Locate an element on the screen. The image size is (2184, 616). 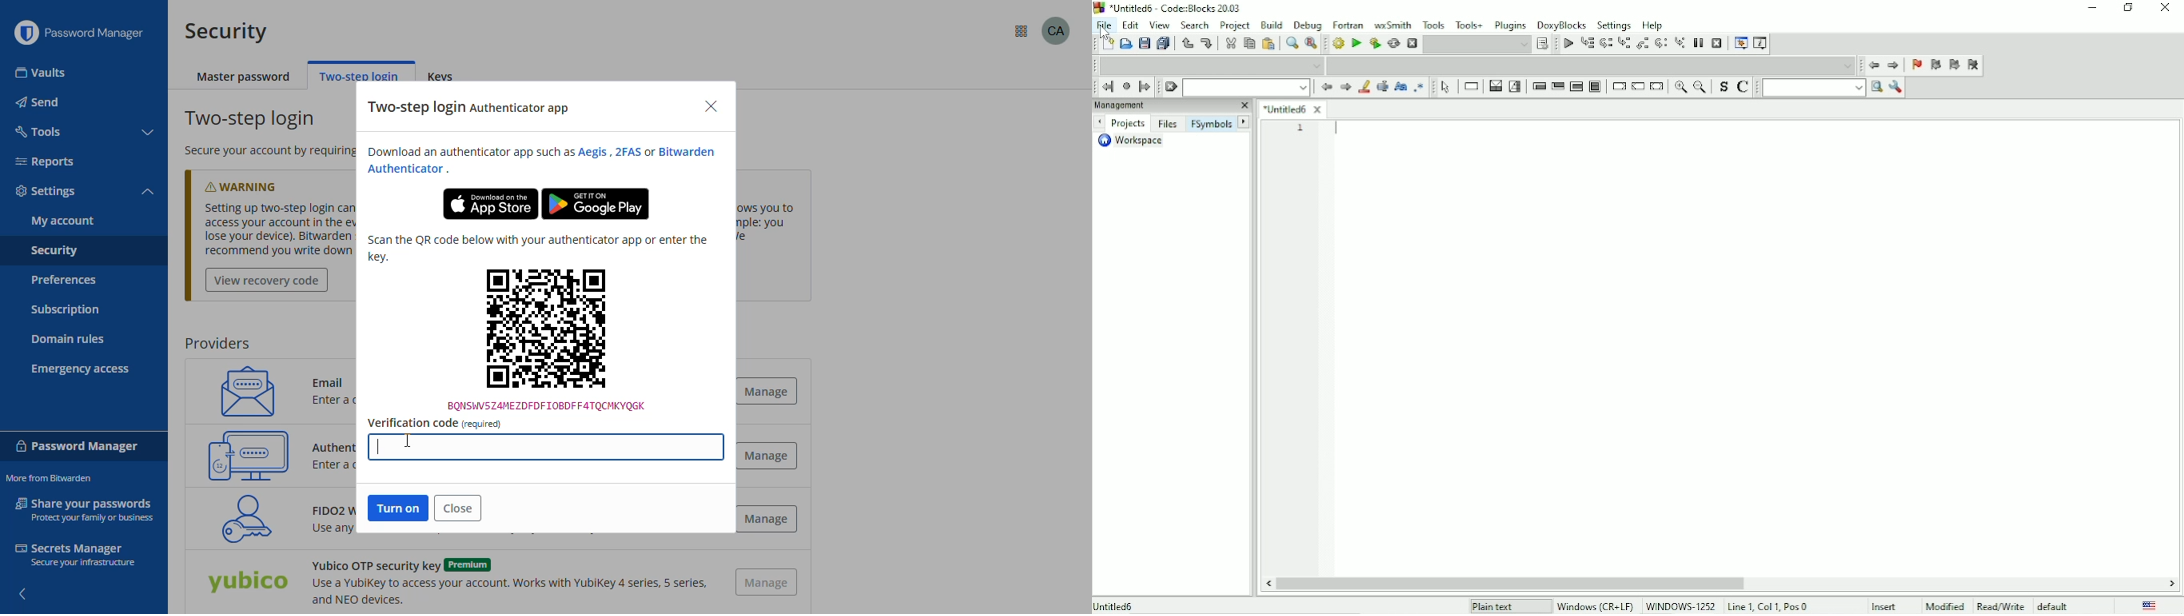
Zoom out is located at coordinates (1701, 88).